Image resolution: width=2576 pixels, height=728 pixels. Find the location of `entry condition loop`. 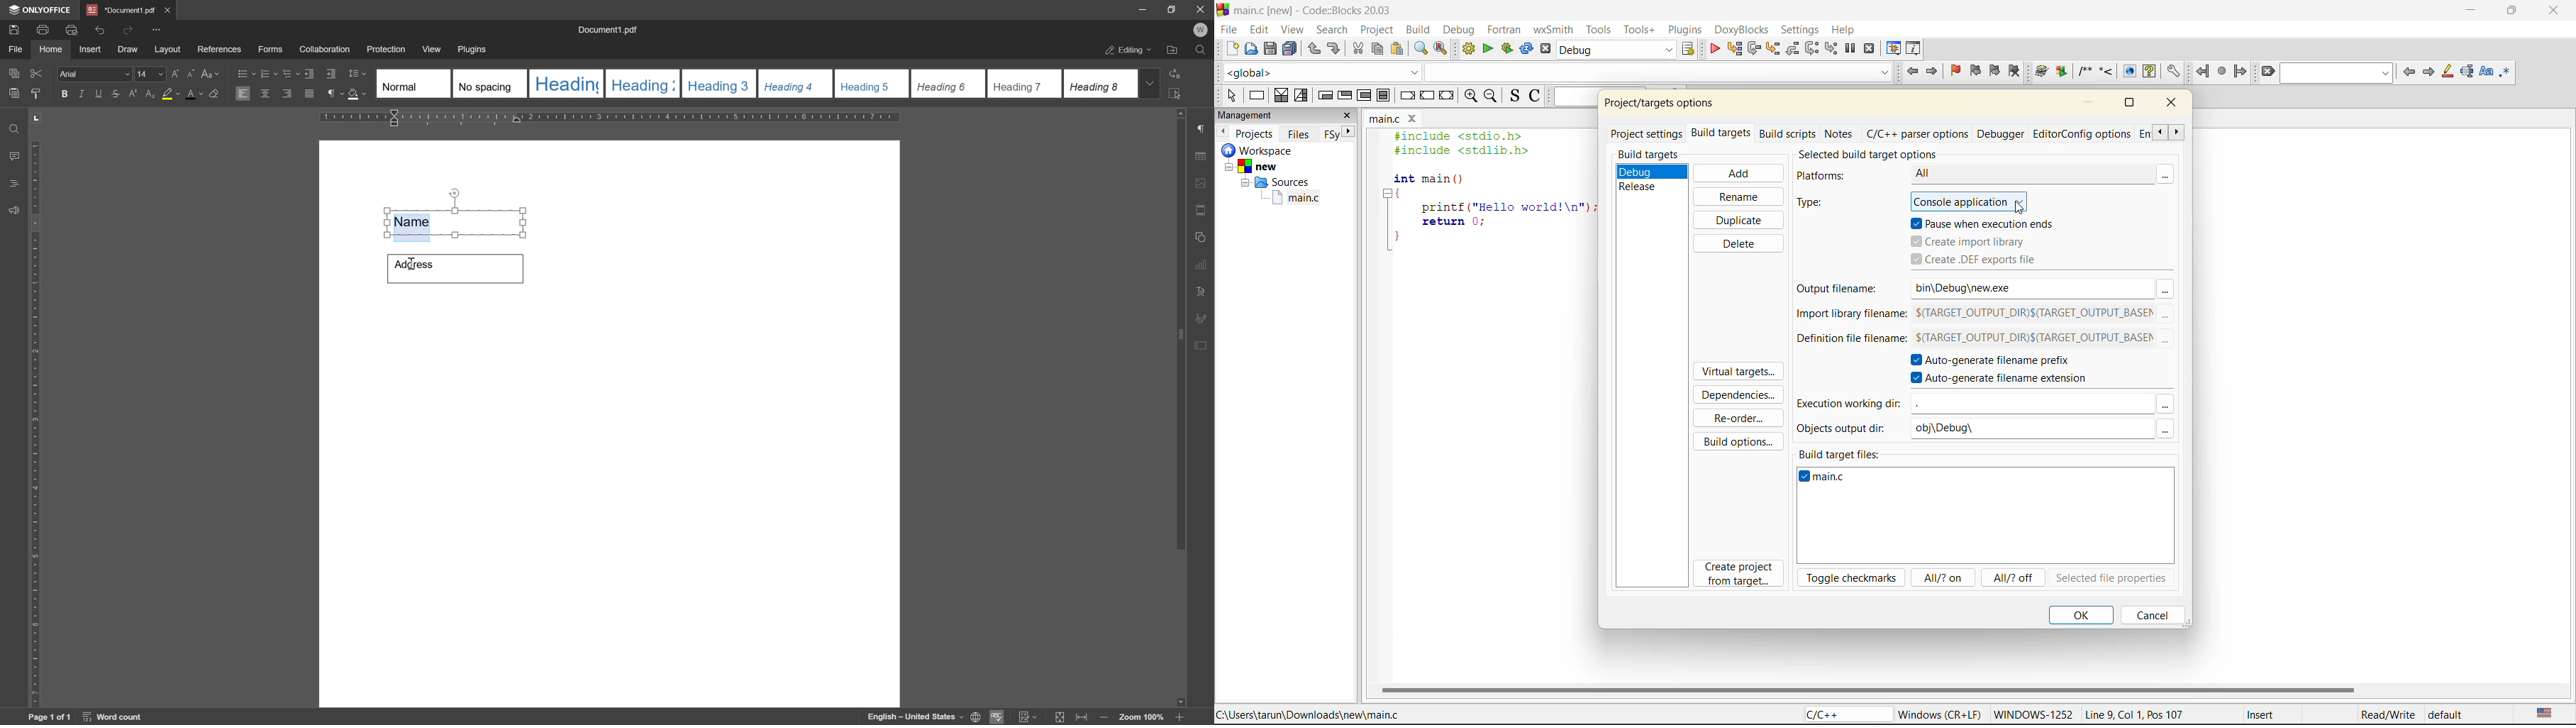

entry condition loop is located at coordinates (1324, 96).